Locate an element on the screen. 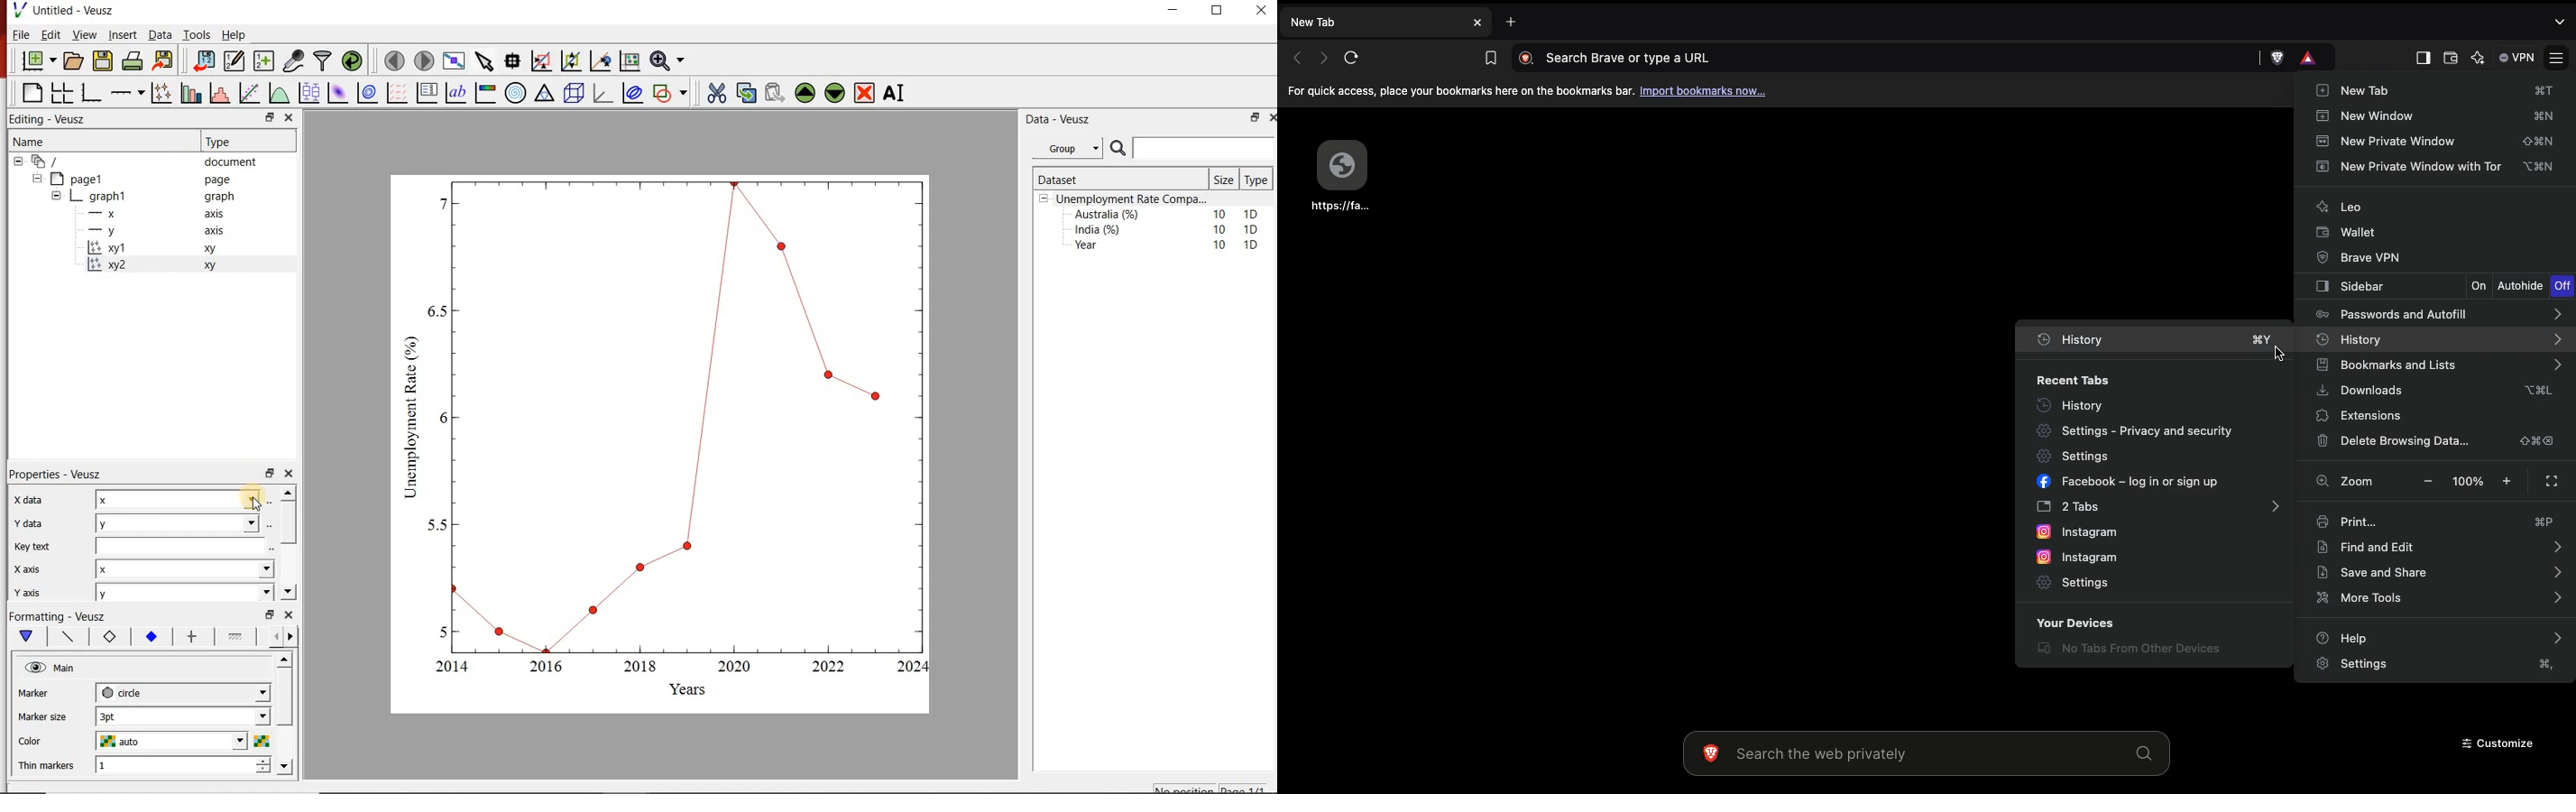  choose color is located at coordinates (261, 741).